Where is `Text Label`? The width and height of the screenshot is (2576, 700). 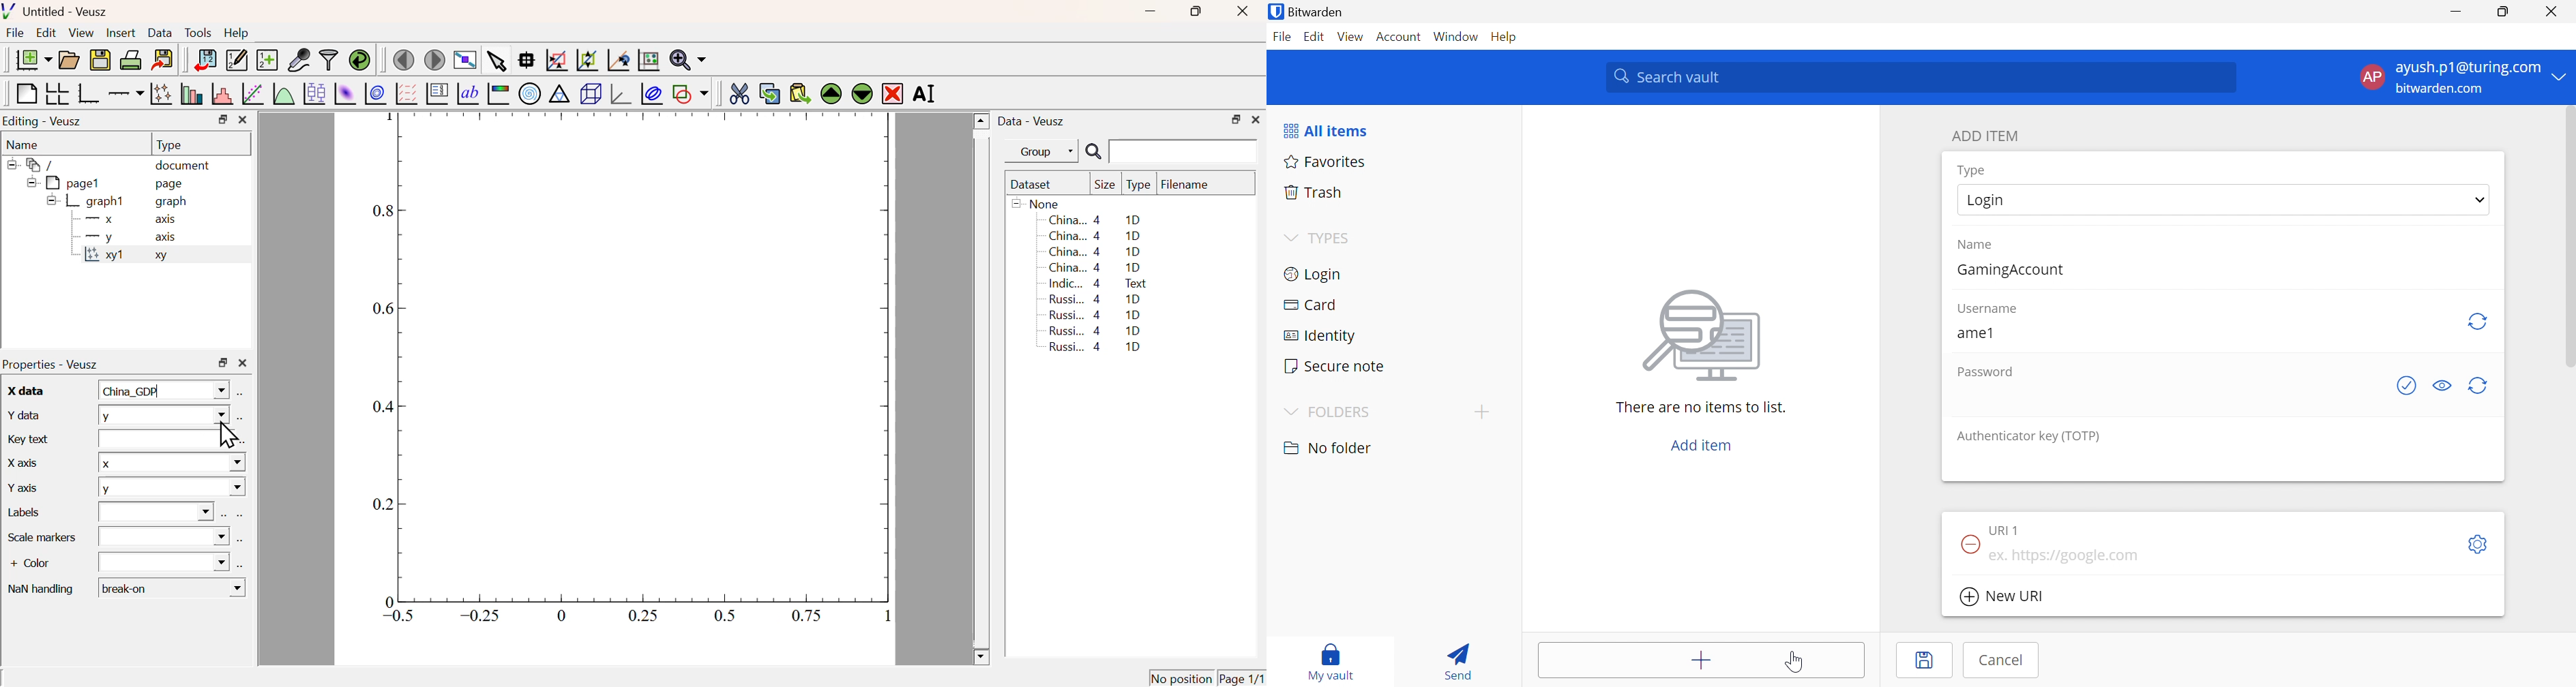 Text Label is located at coordinates (468, 94).